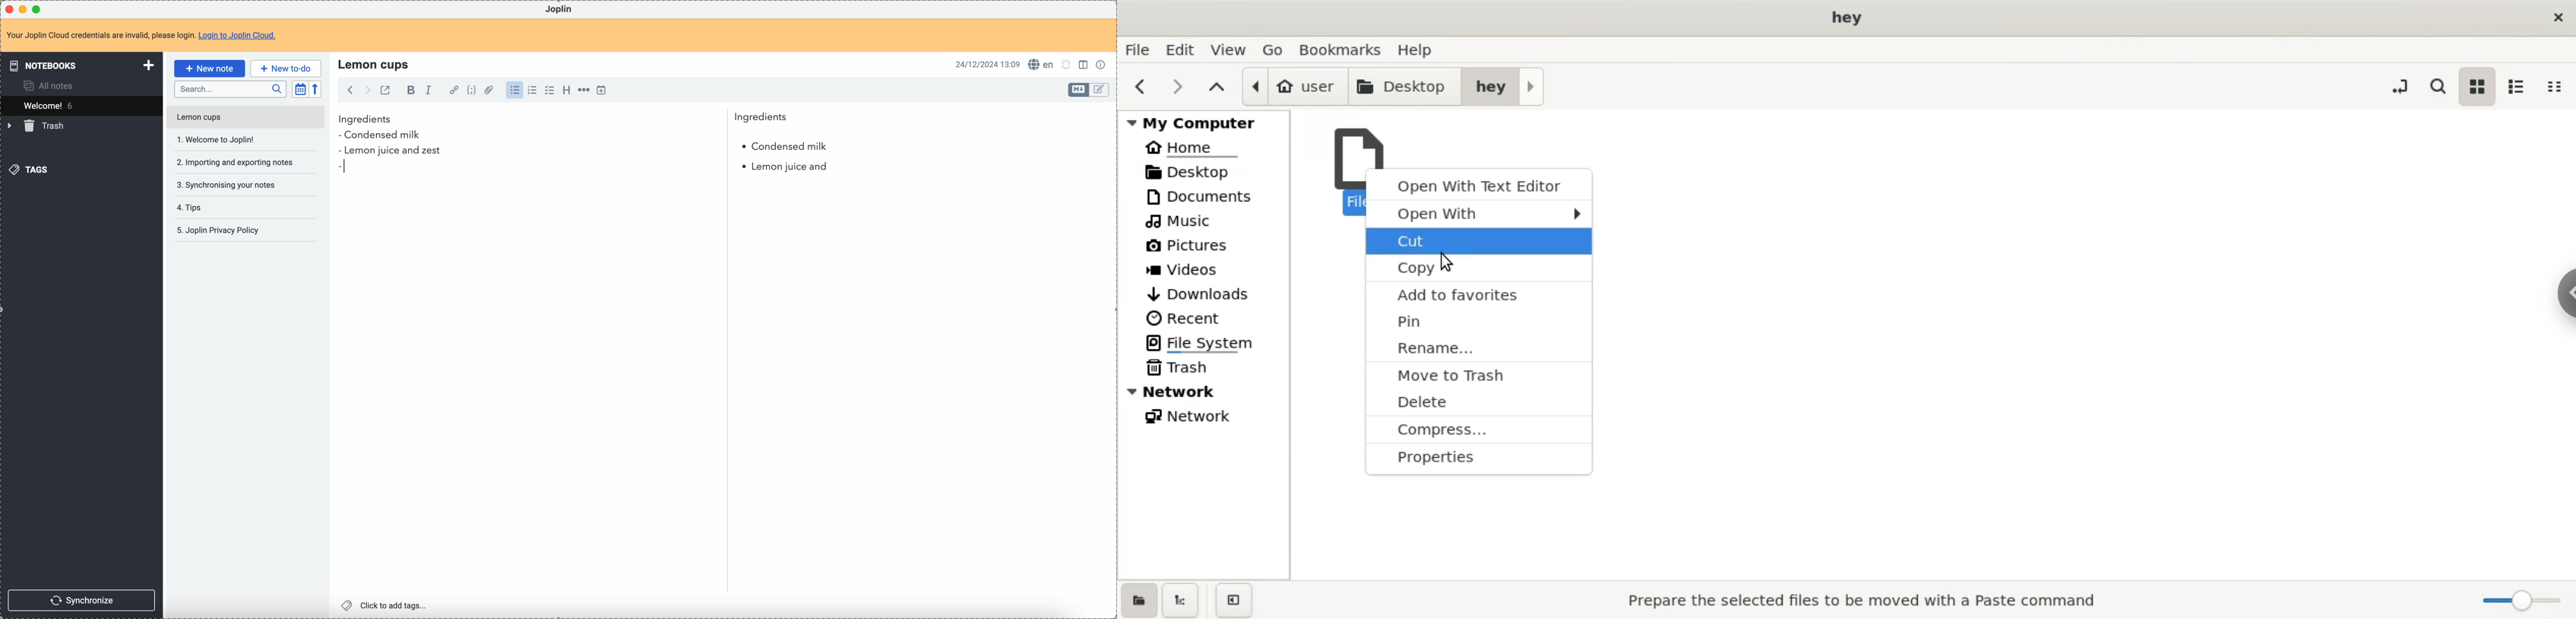  I want to click on Joplin, so click(559, 10).